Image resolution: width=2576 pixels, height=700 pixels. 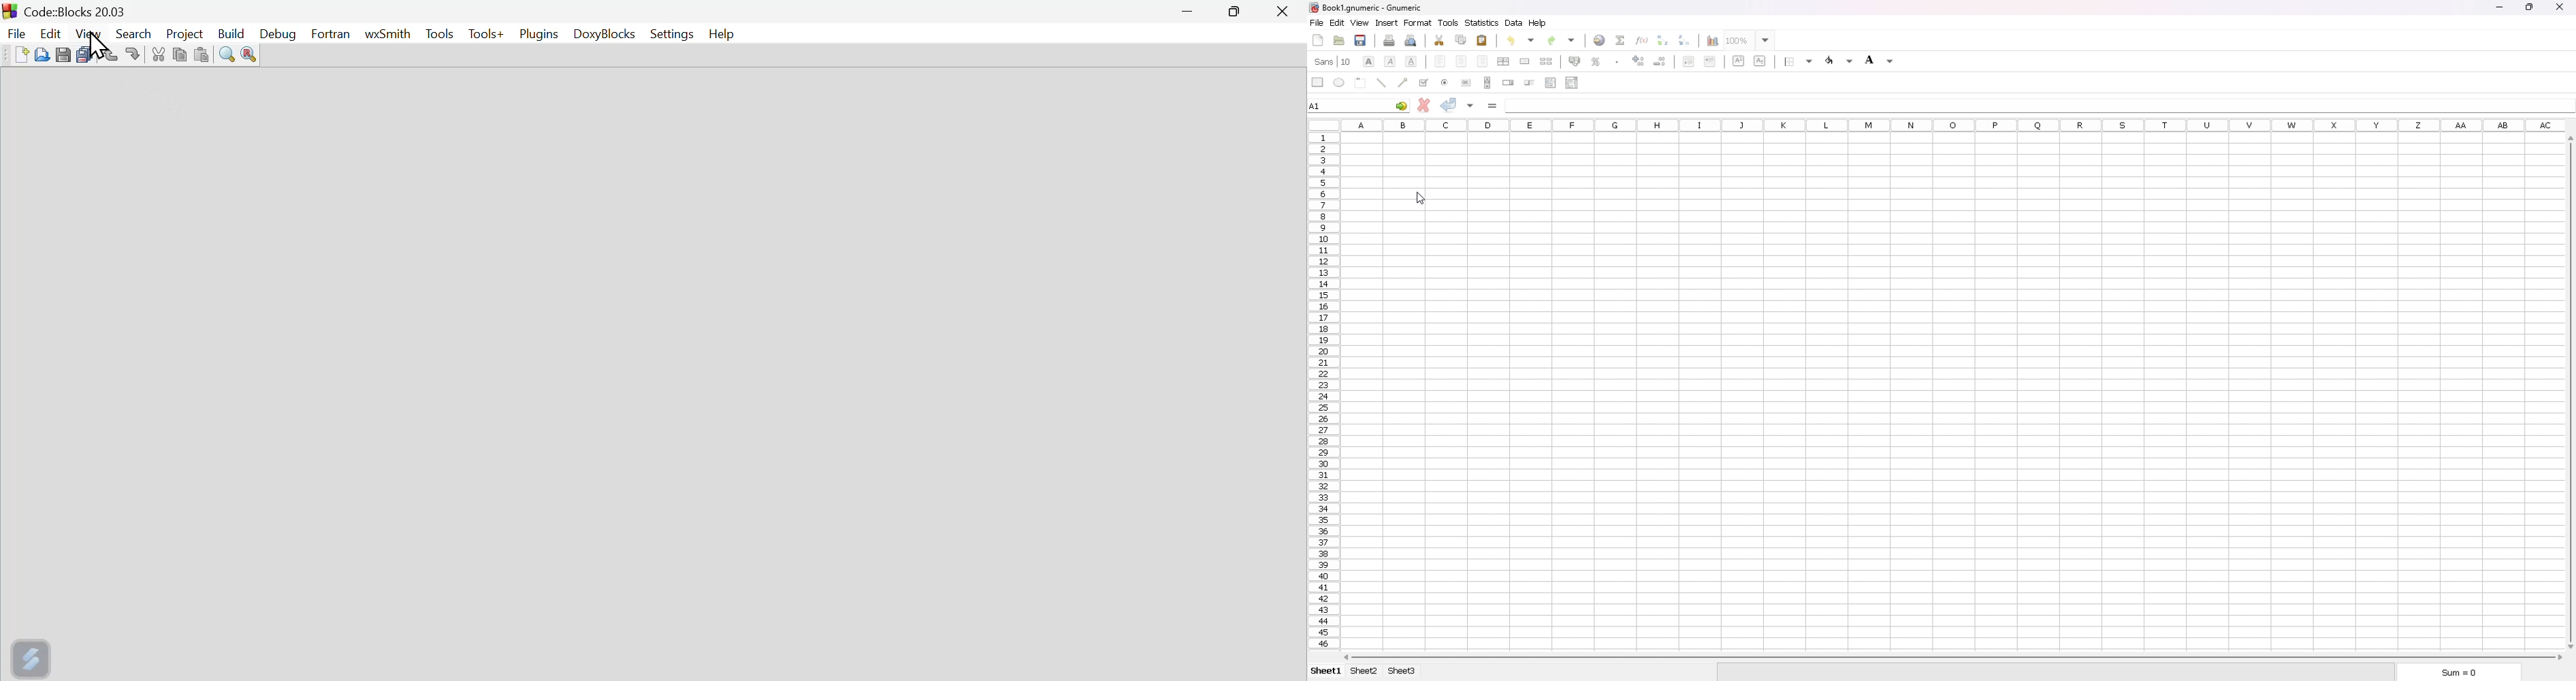 I want to click on font, so click(x=1332, y=61).